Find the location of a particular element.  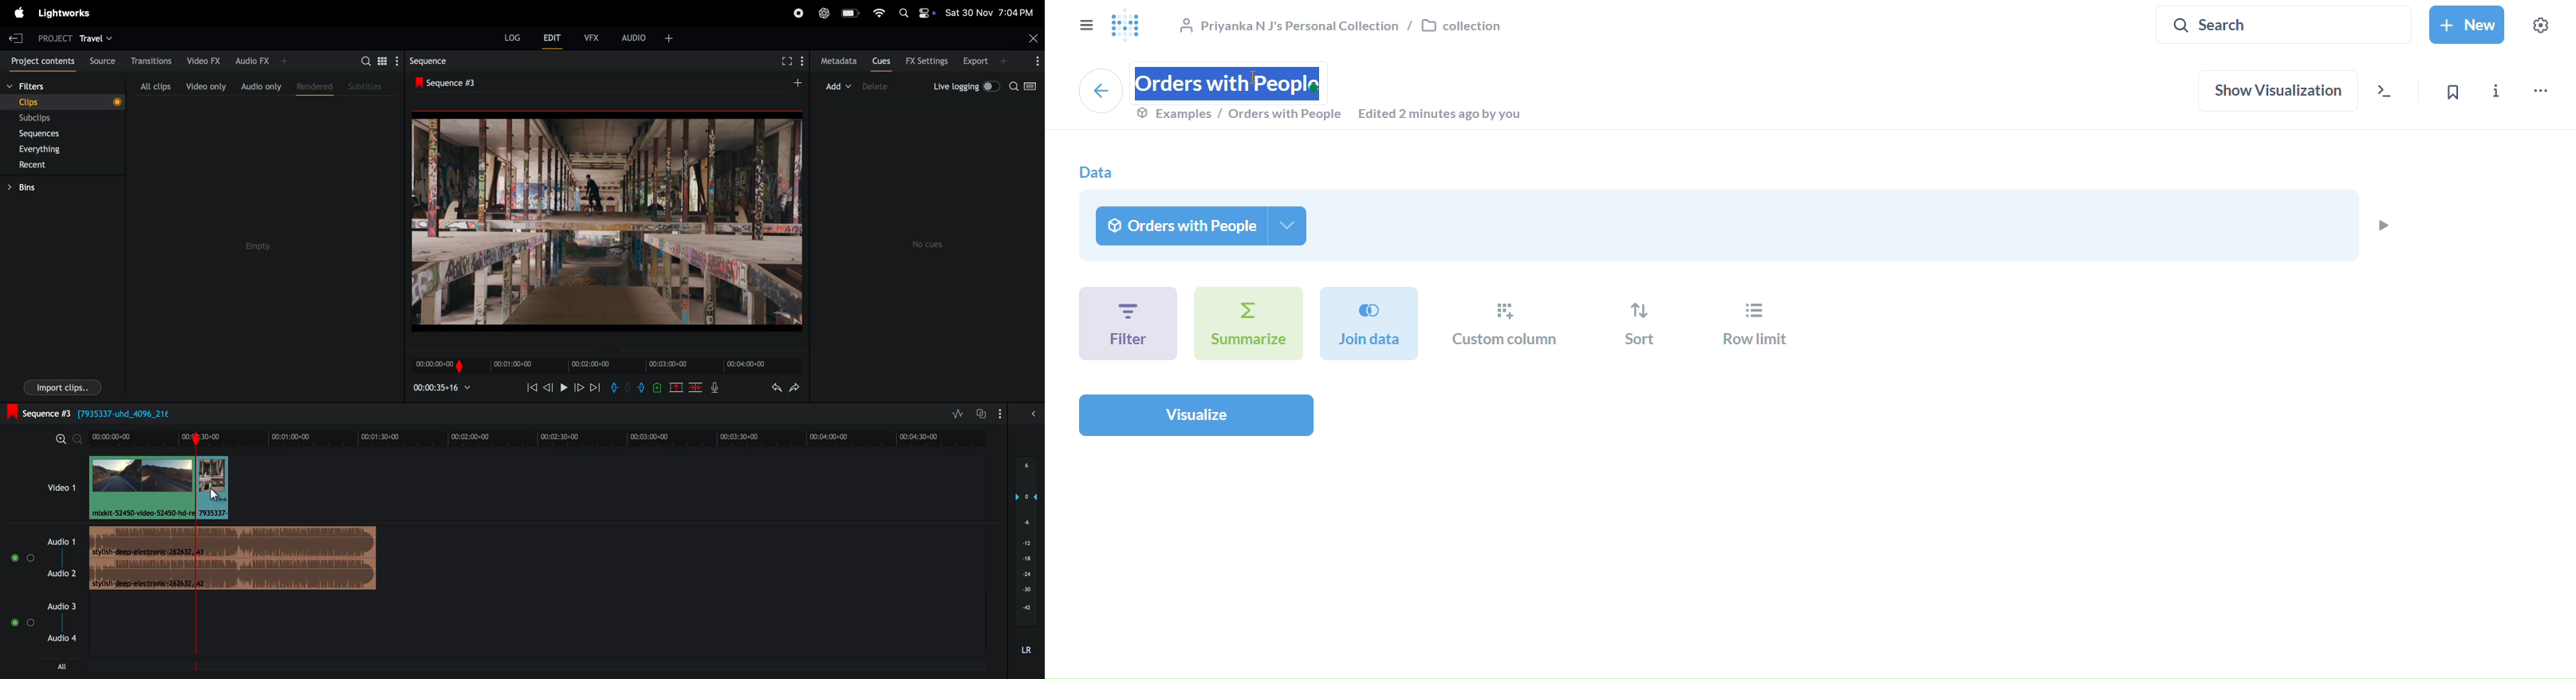

wifi is located at coordinates (879, 14).